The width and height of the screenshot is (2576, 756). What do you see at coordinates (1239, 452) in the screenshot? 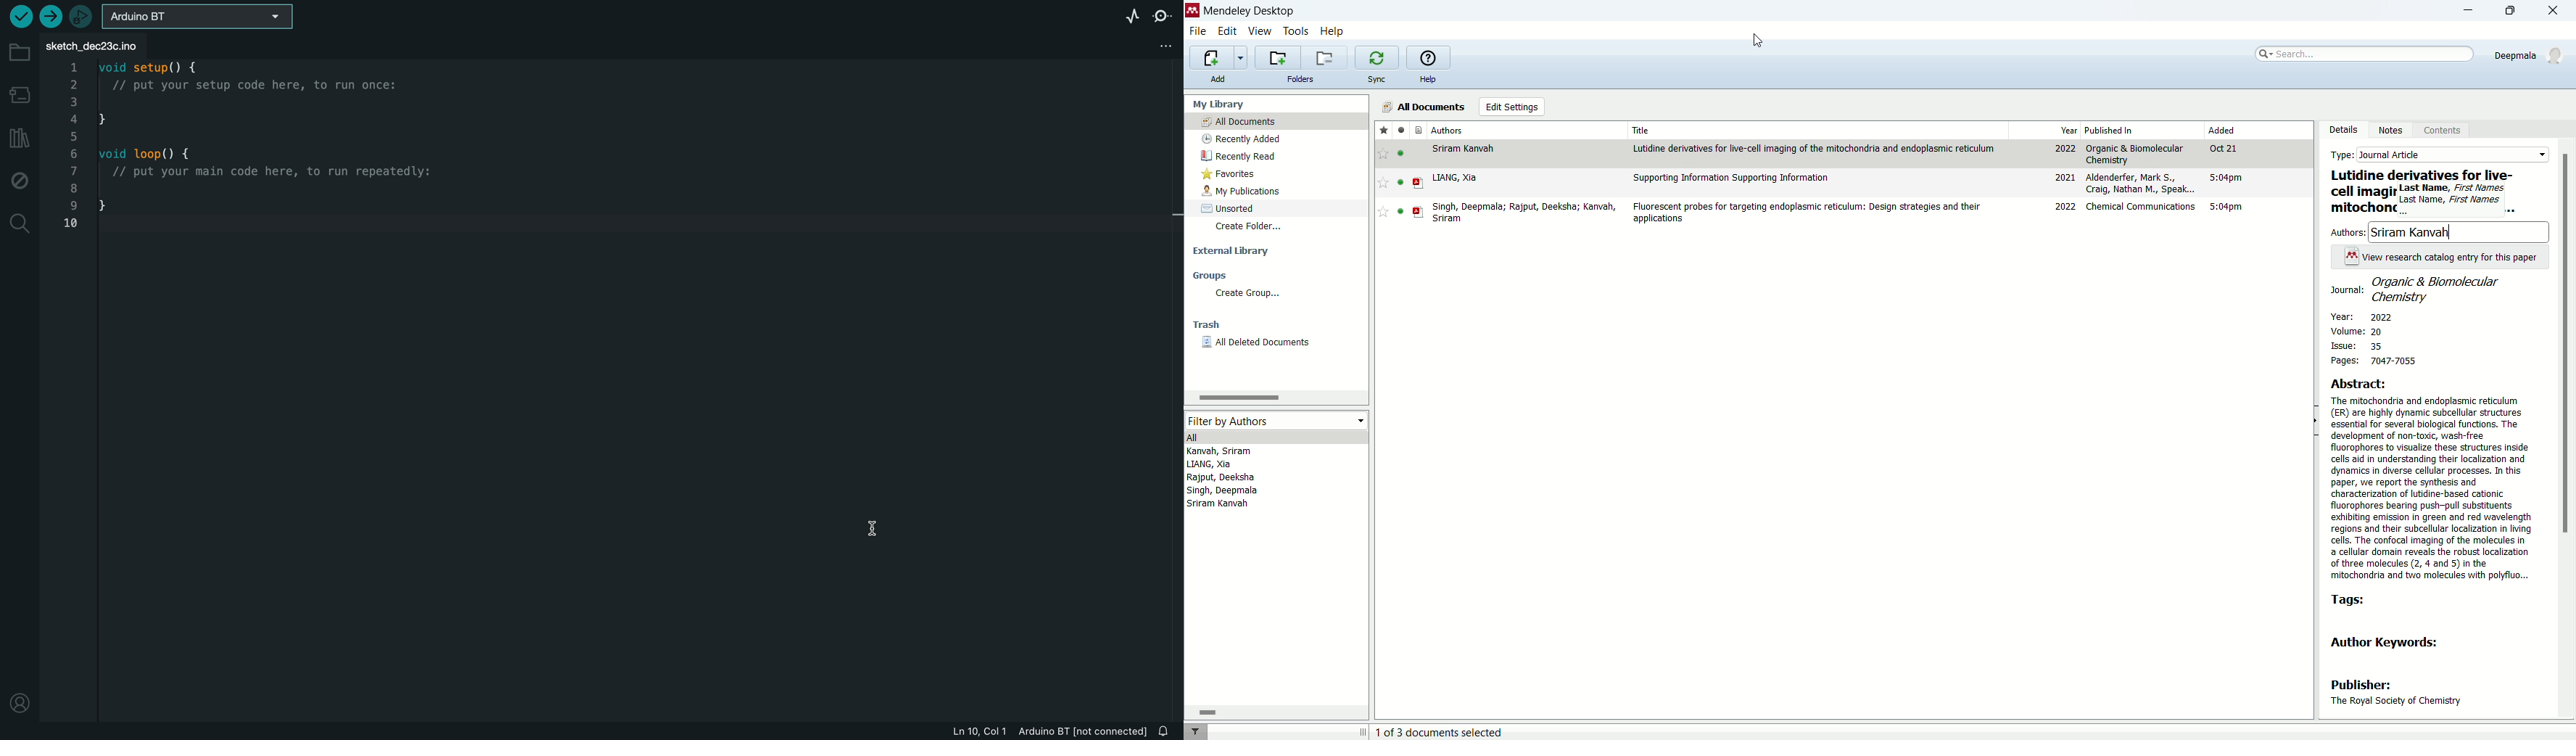
I see `Kanvah, Sriram` at bounding box center [1239, 452].